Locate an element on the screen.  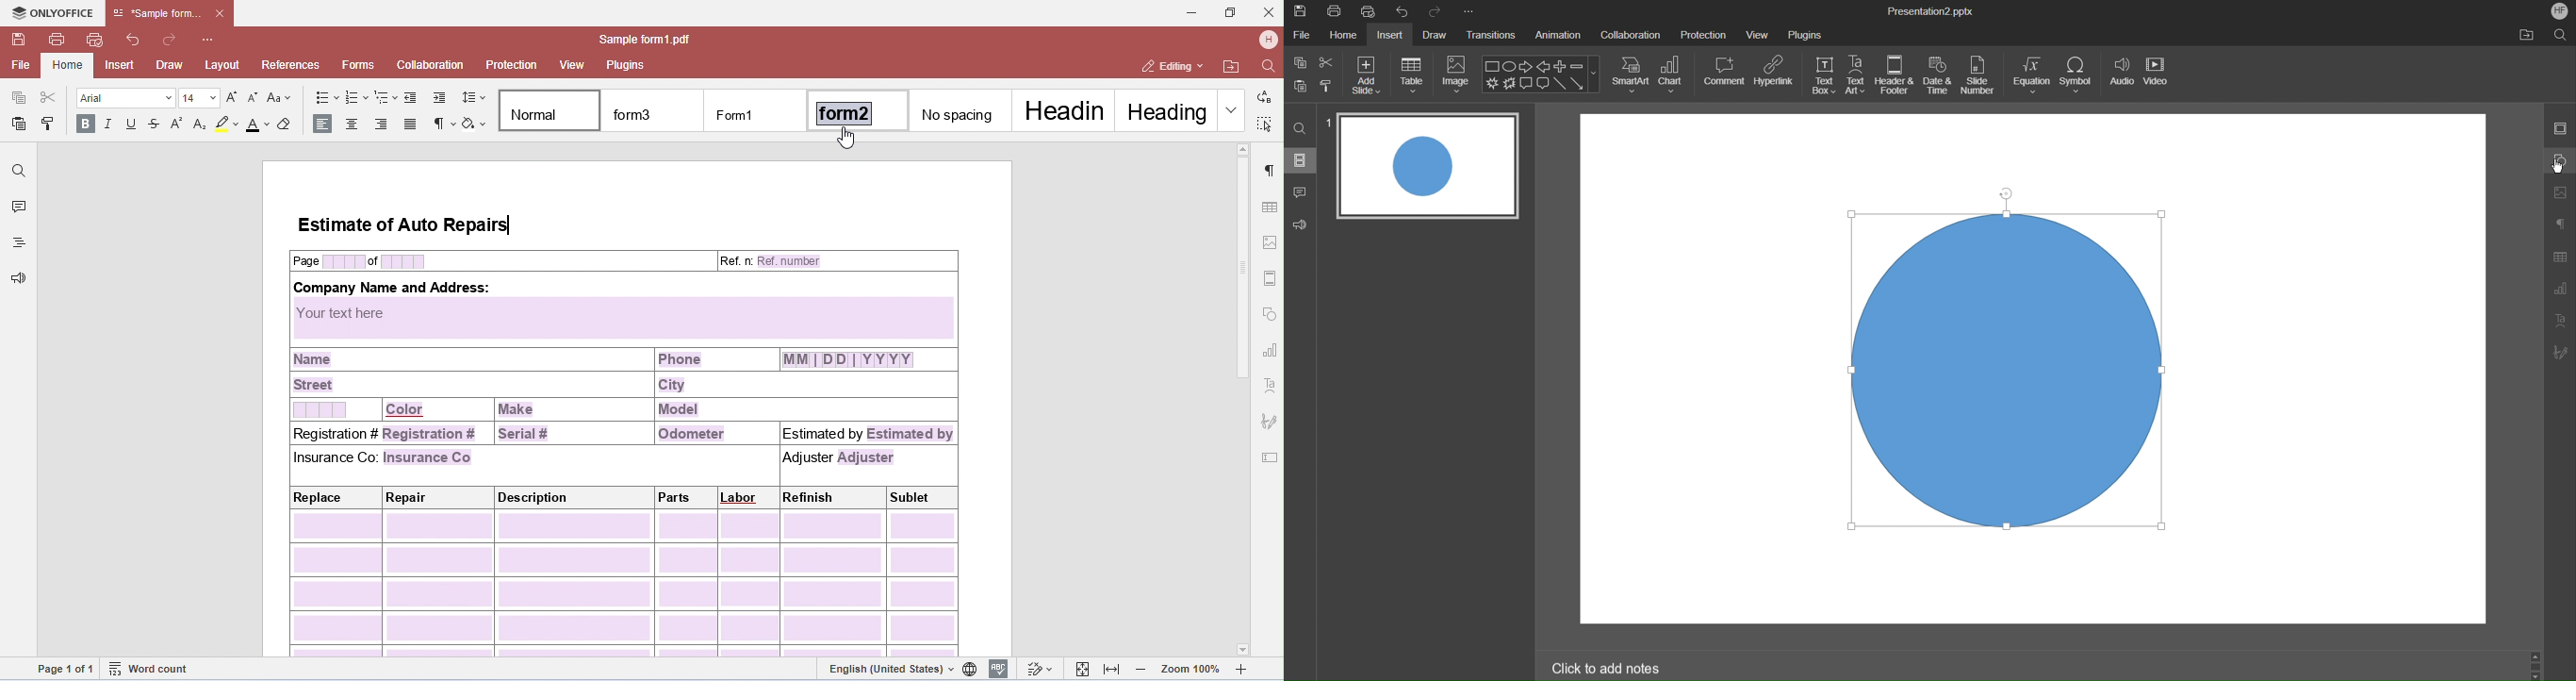
Insert is located at coordinates (1393, 36).